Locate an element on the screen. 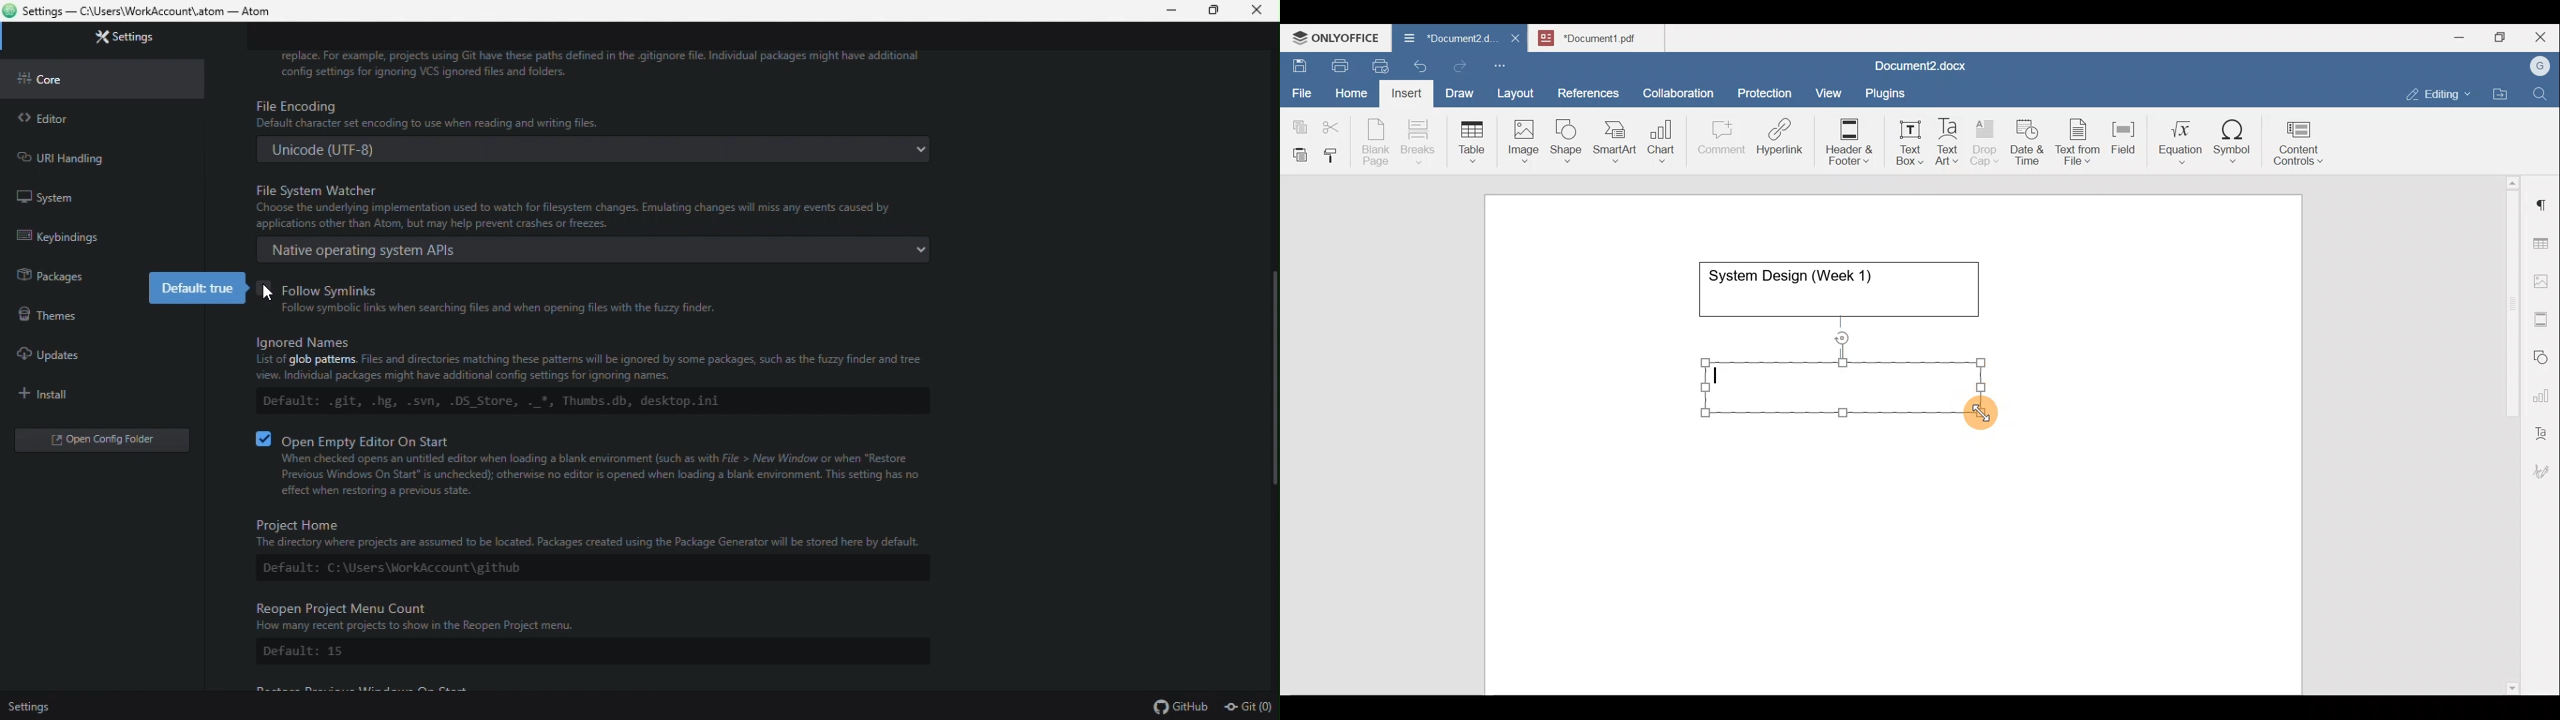  Text Art settings is located at coordinates (2543, 428).